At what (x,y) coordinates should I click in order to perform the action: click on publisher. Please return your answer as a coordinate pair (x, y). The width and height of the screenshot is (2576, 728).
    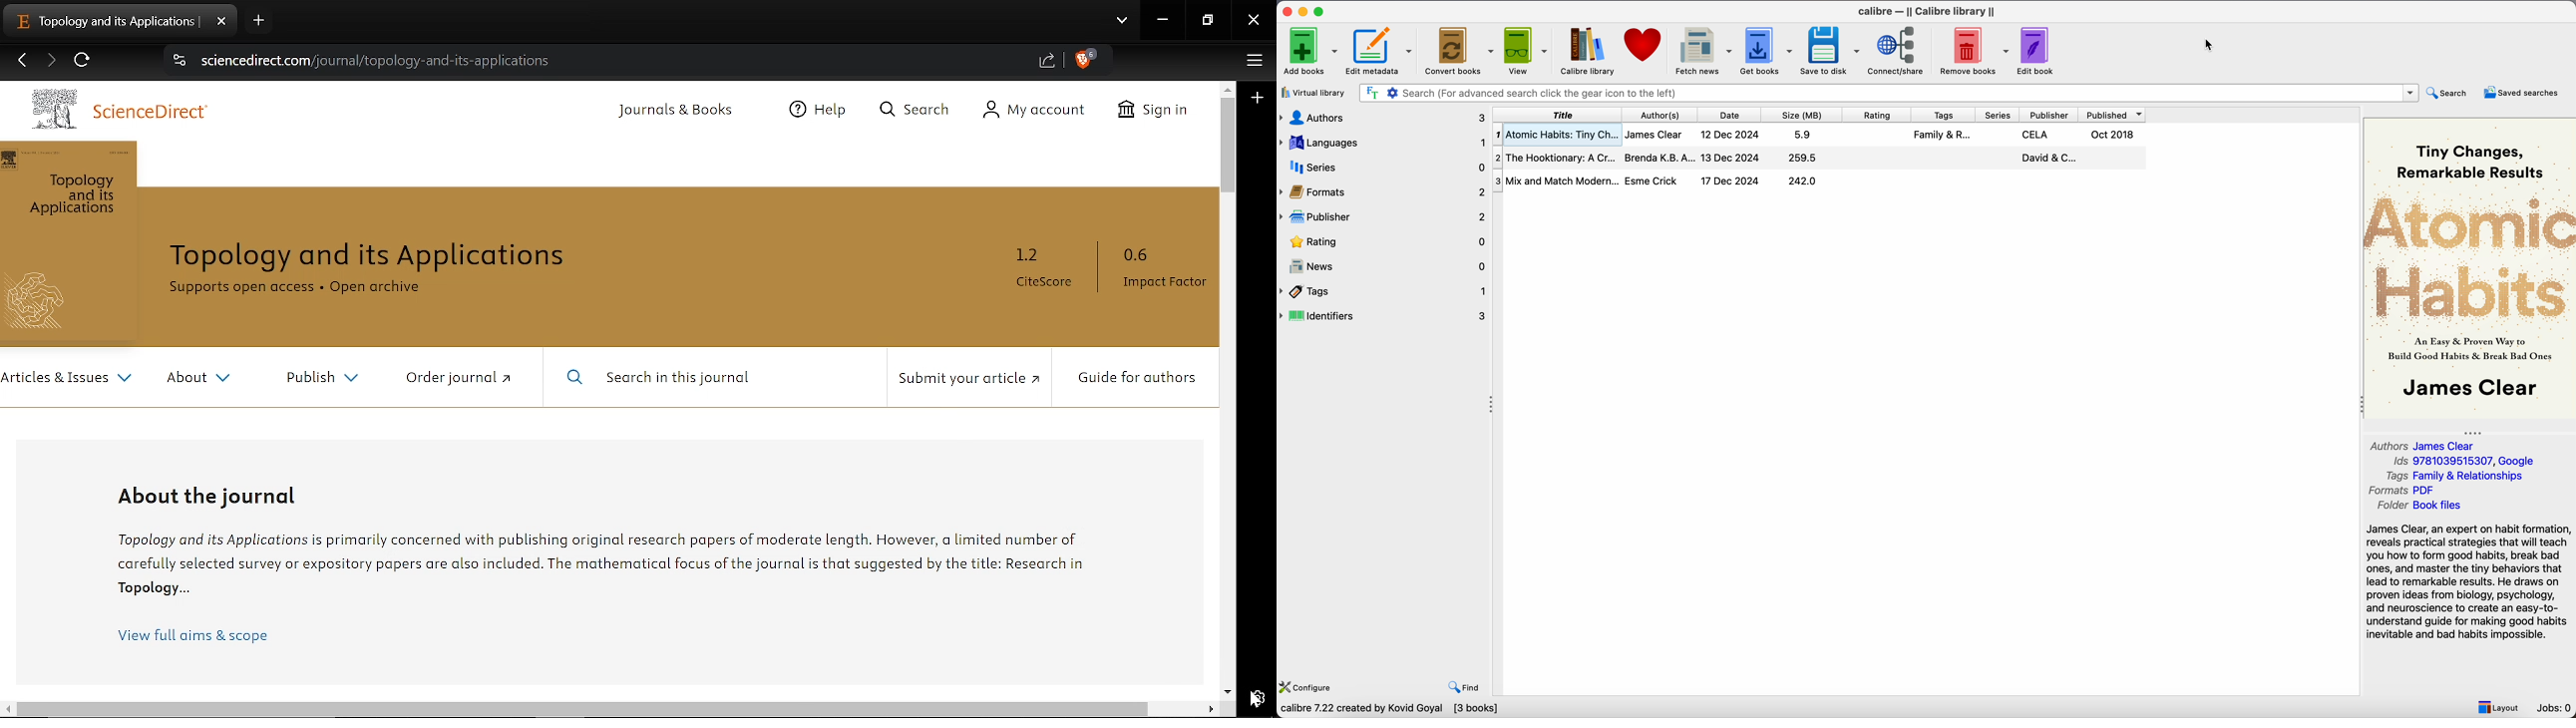
    Looking at the image, I should click on (2054, 115).